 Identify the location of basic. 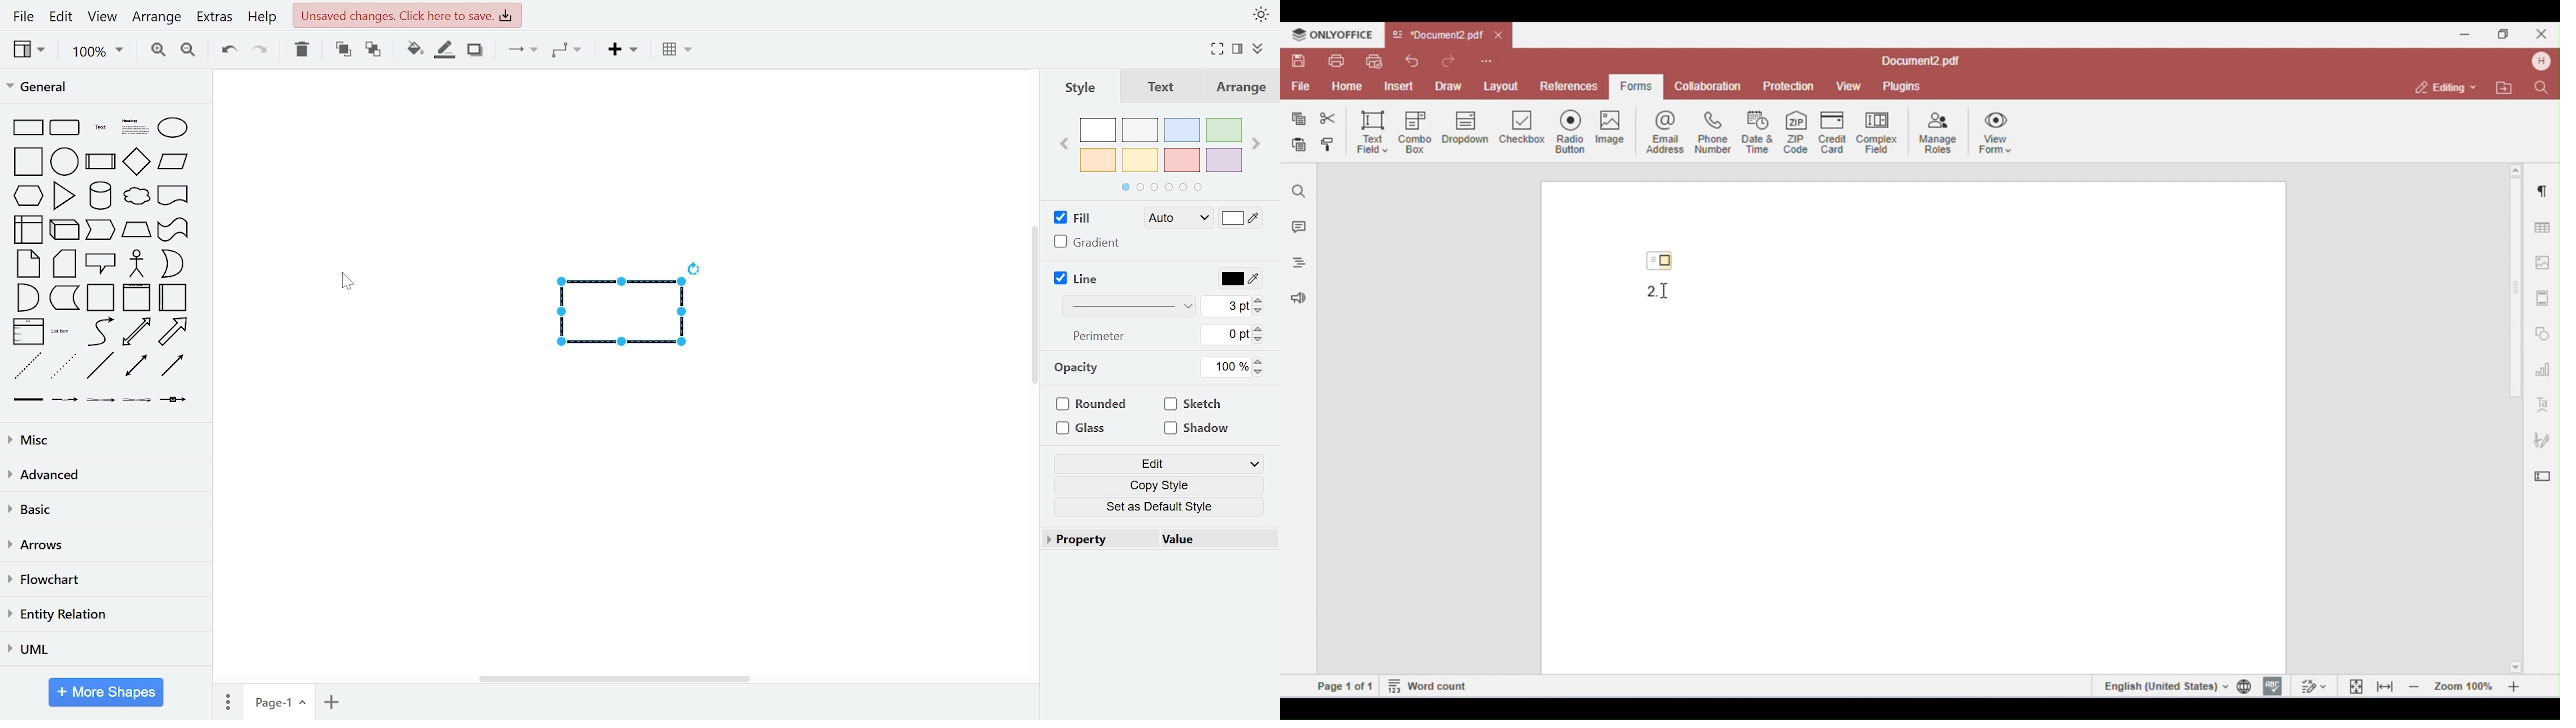
(102, 511).